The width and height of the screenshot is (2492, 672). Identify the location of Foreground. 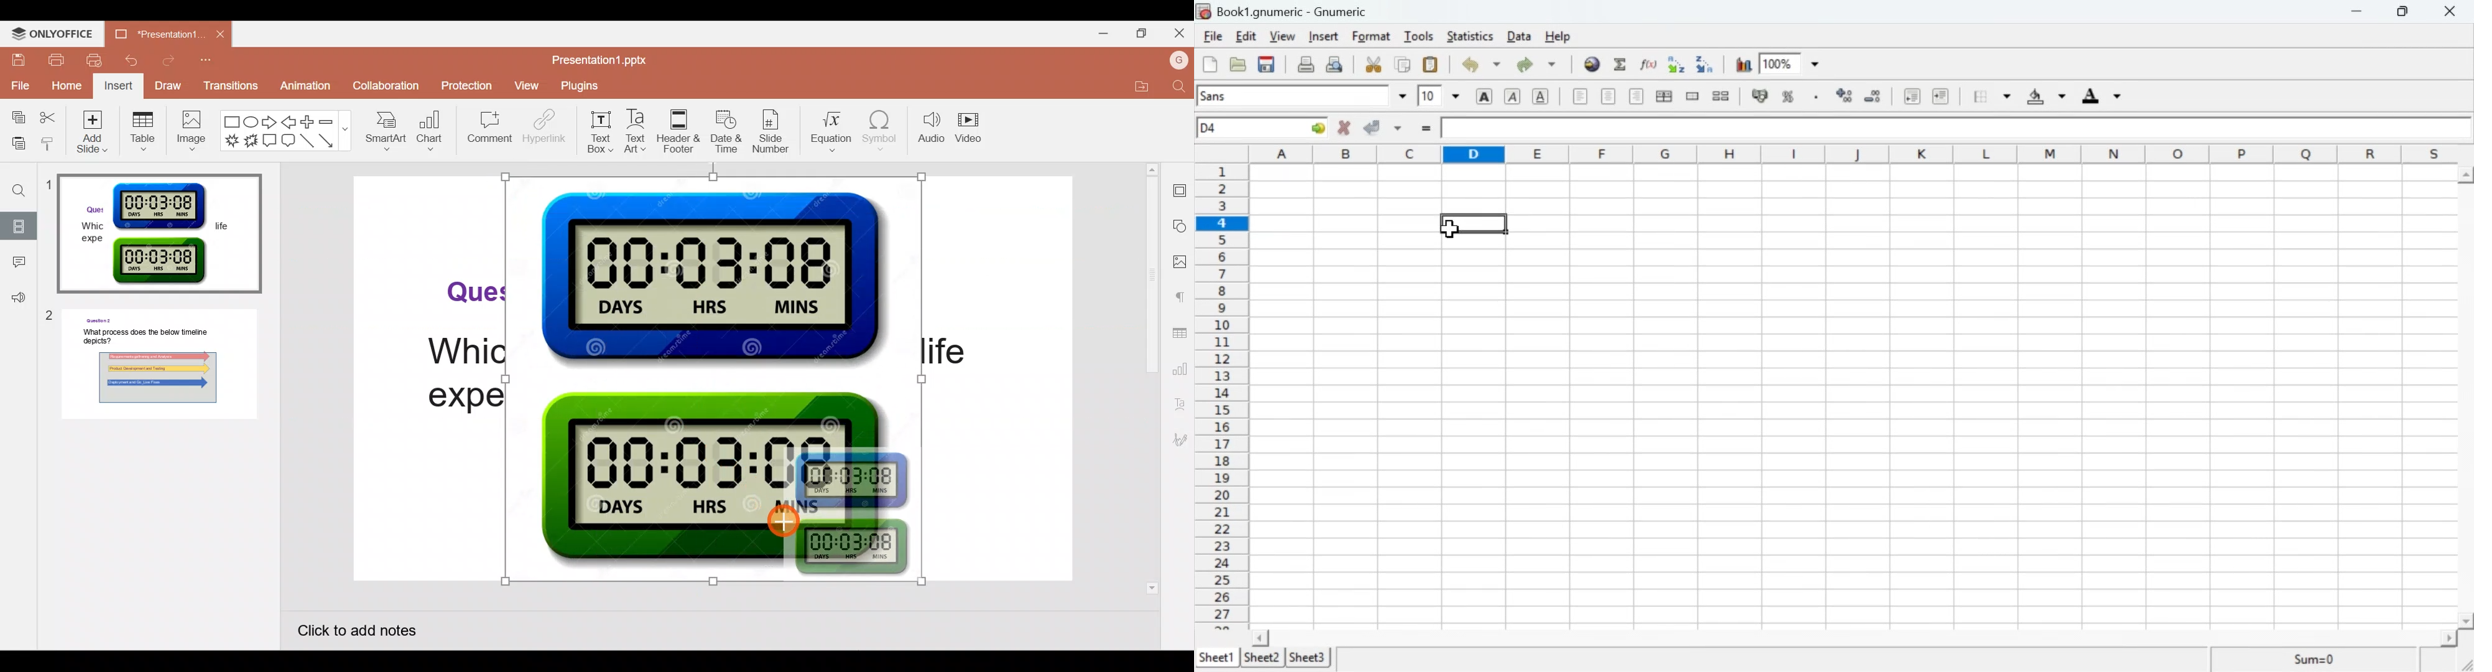
(2105, 95).